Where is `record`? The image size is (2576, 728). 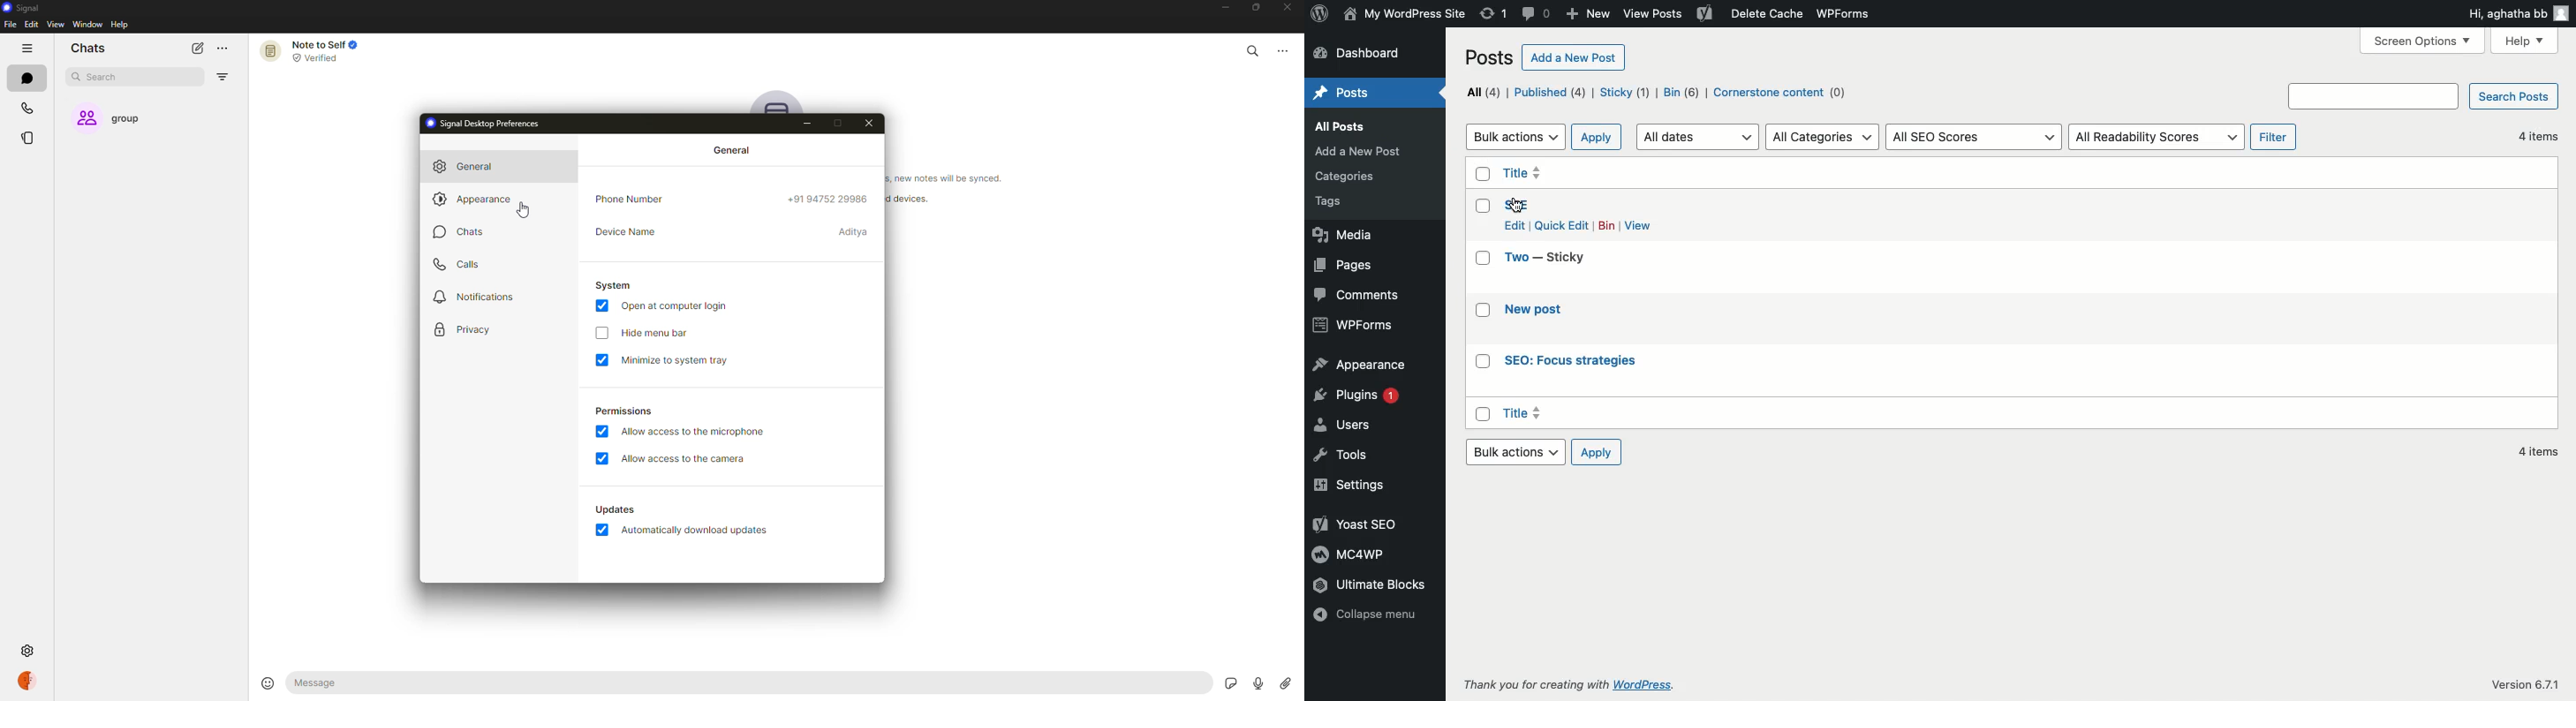
record is located at coordinates (1254, 683).